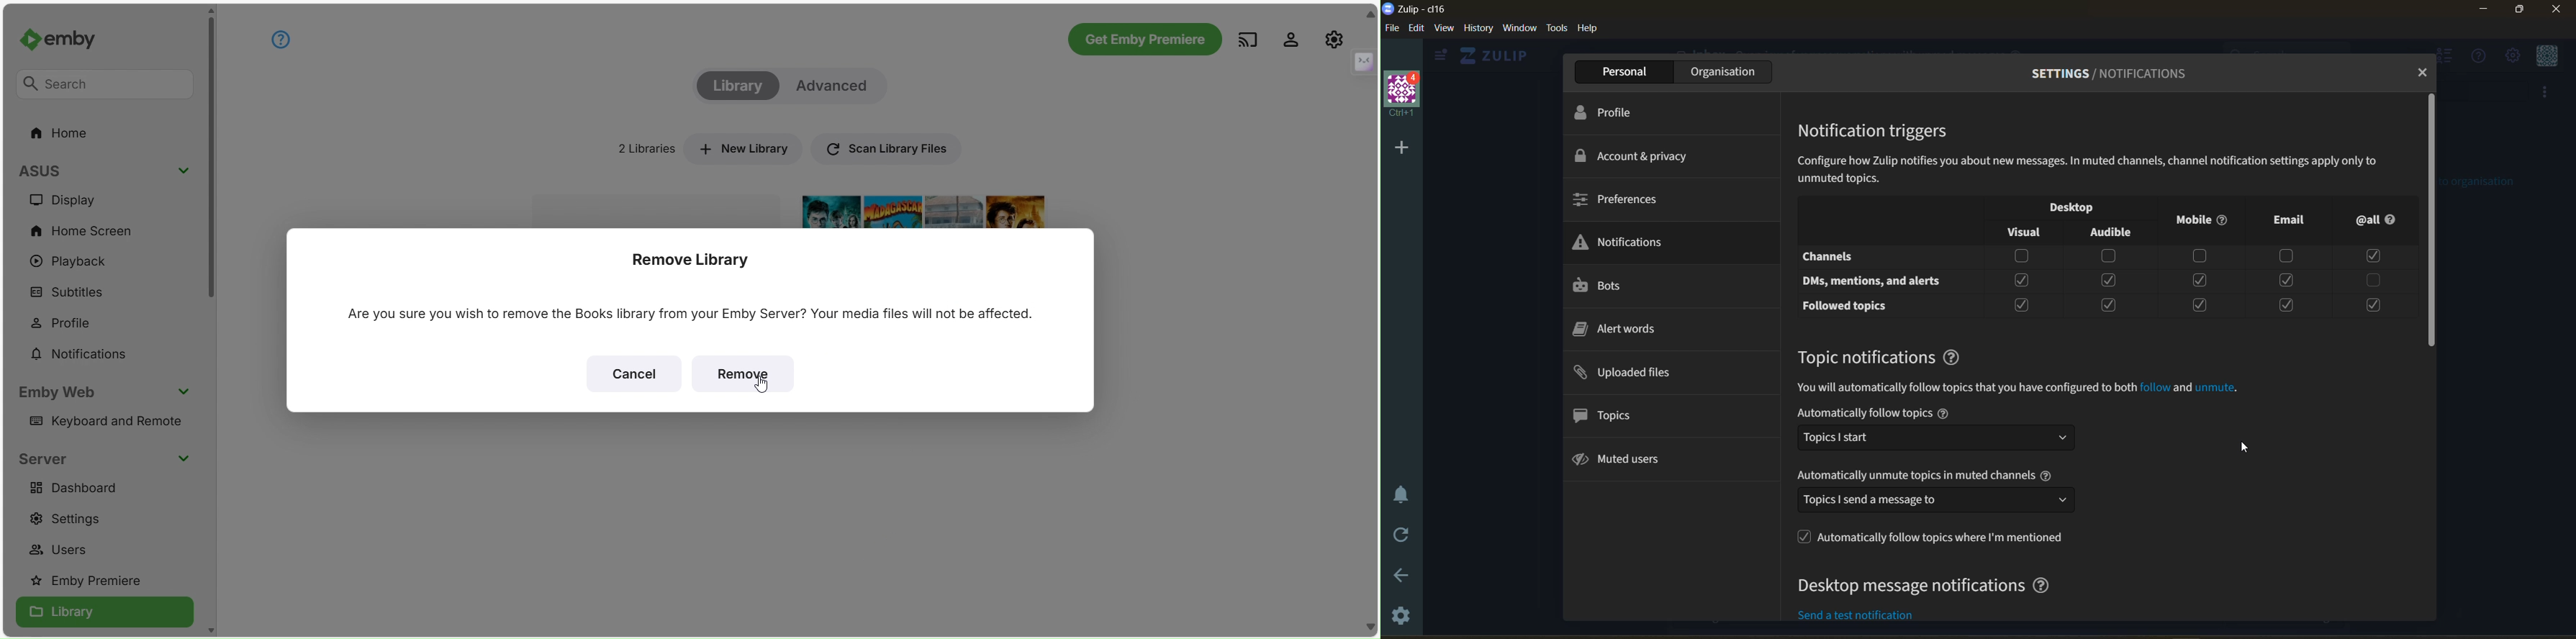 This screenshot has height=644, width=2576. What do you see at coordinates (2557, 13) in the screenshot?
I see `Close` at bounding box center [2557, 13].